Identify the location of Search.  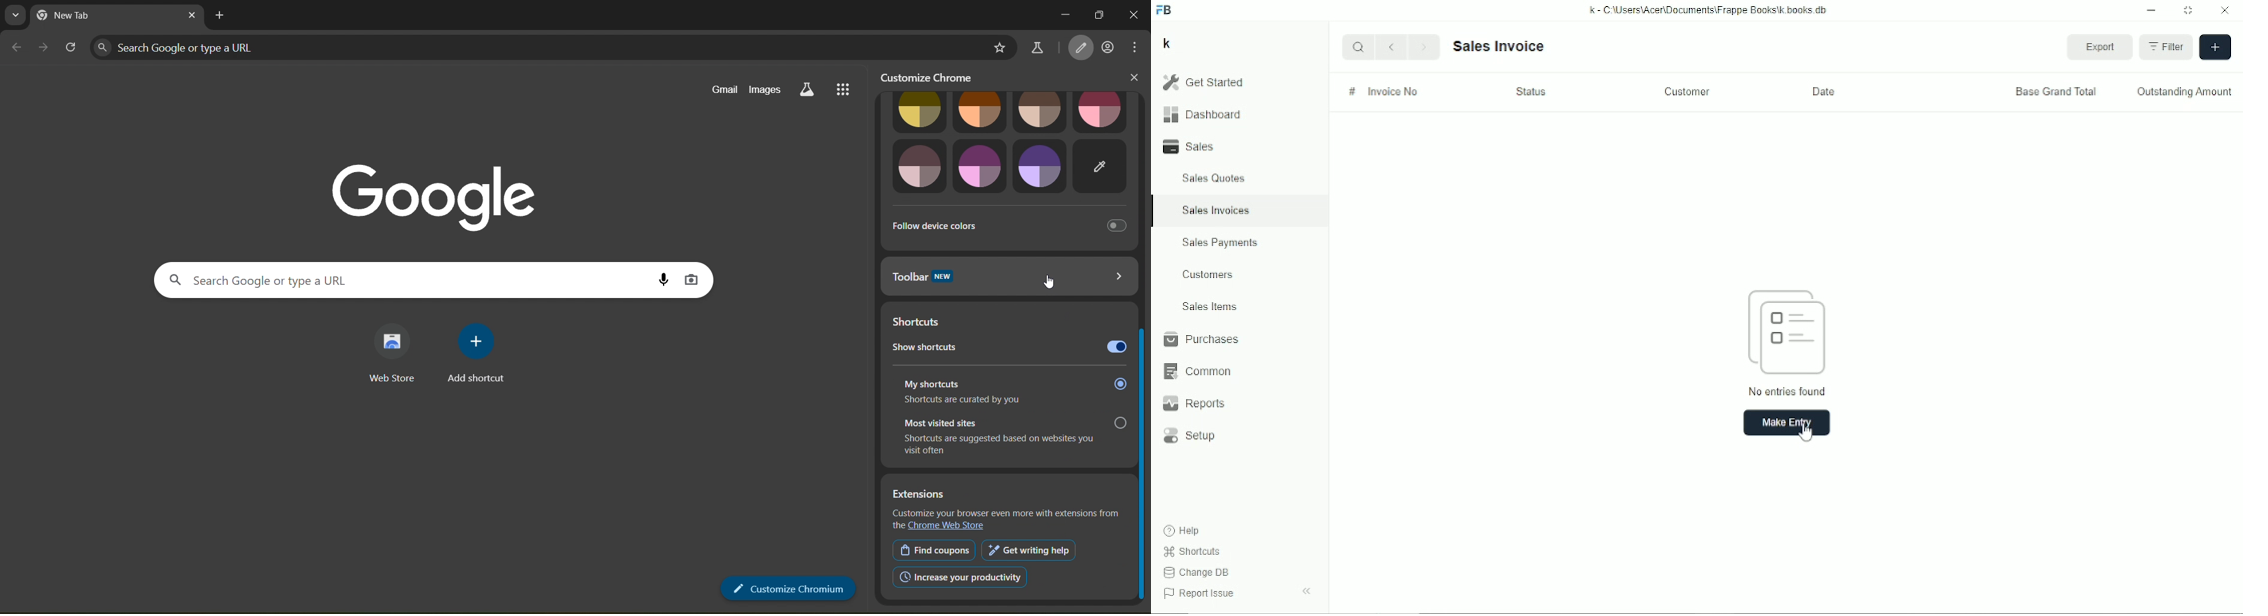
(1359, 47).